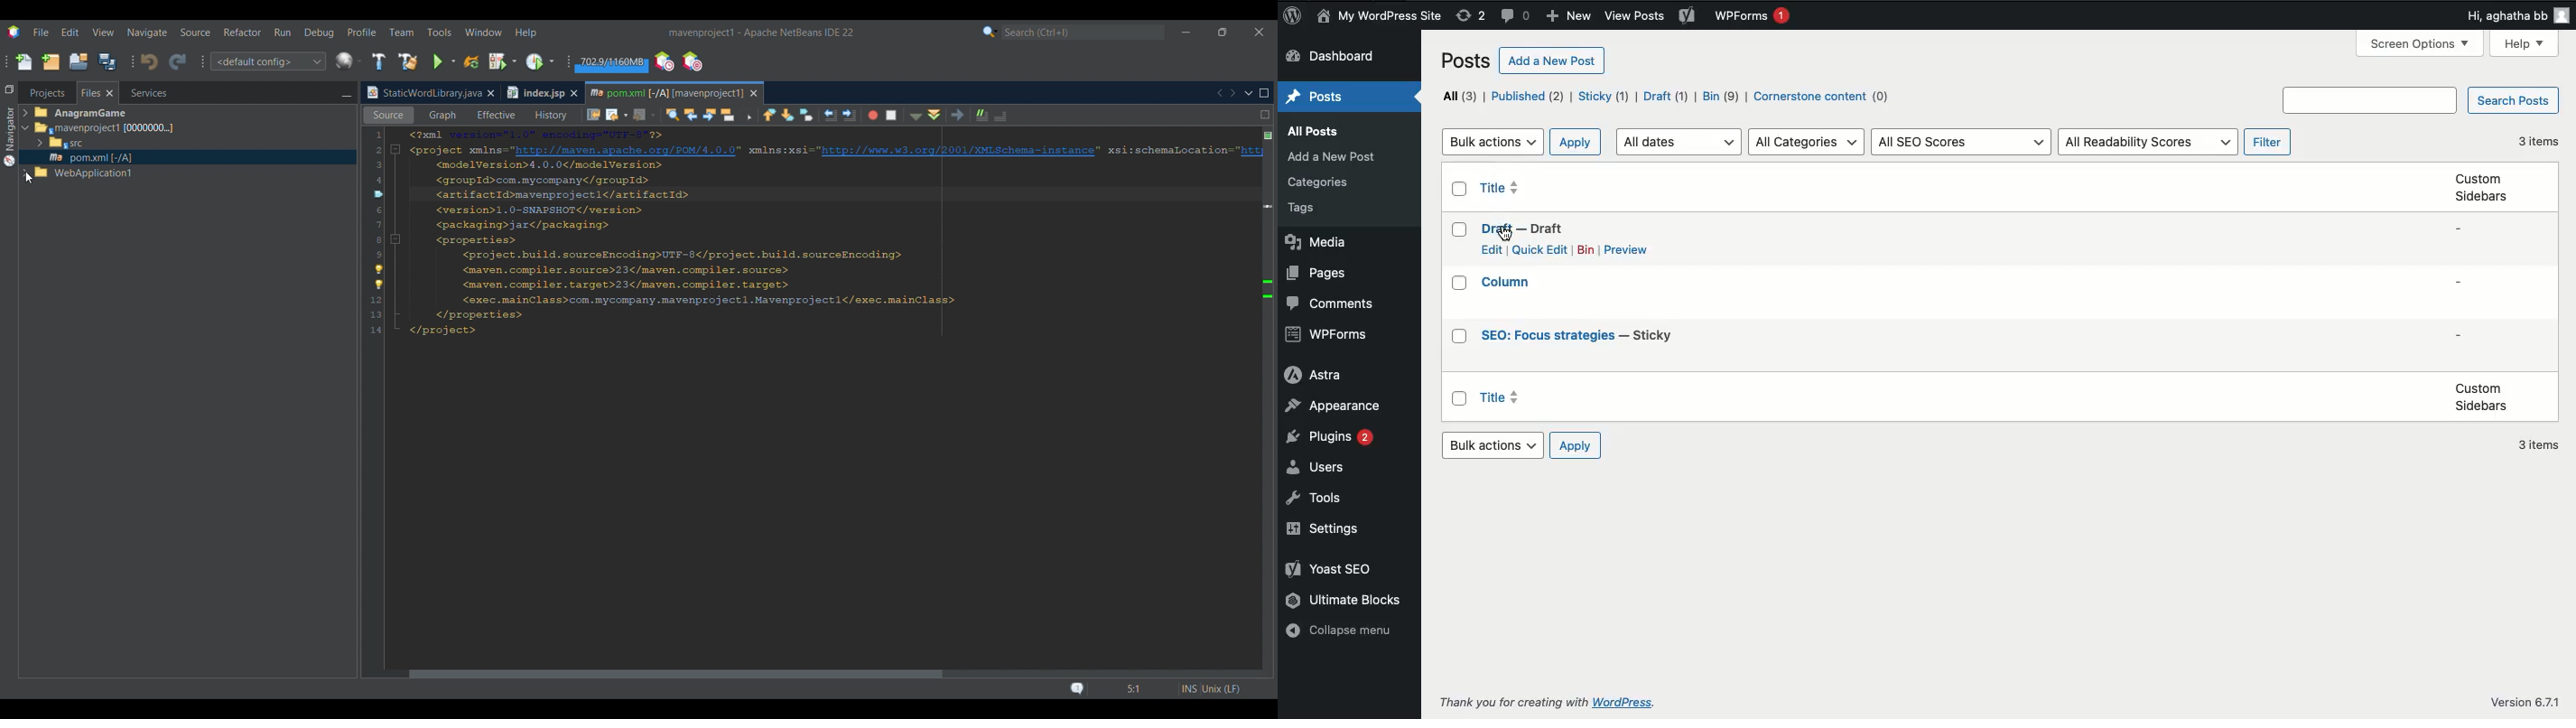 Image resolution: width=2576 pixels, height=728 pixels. I want to click on Checkbox, so click(1461, 336).